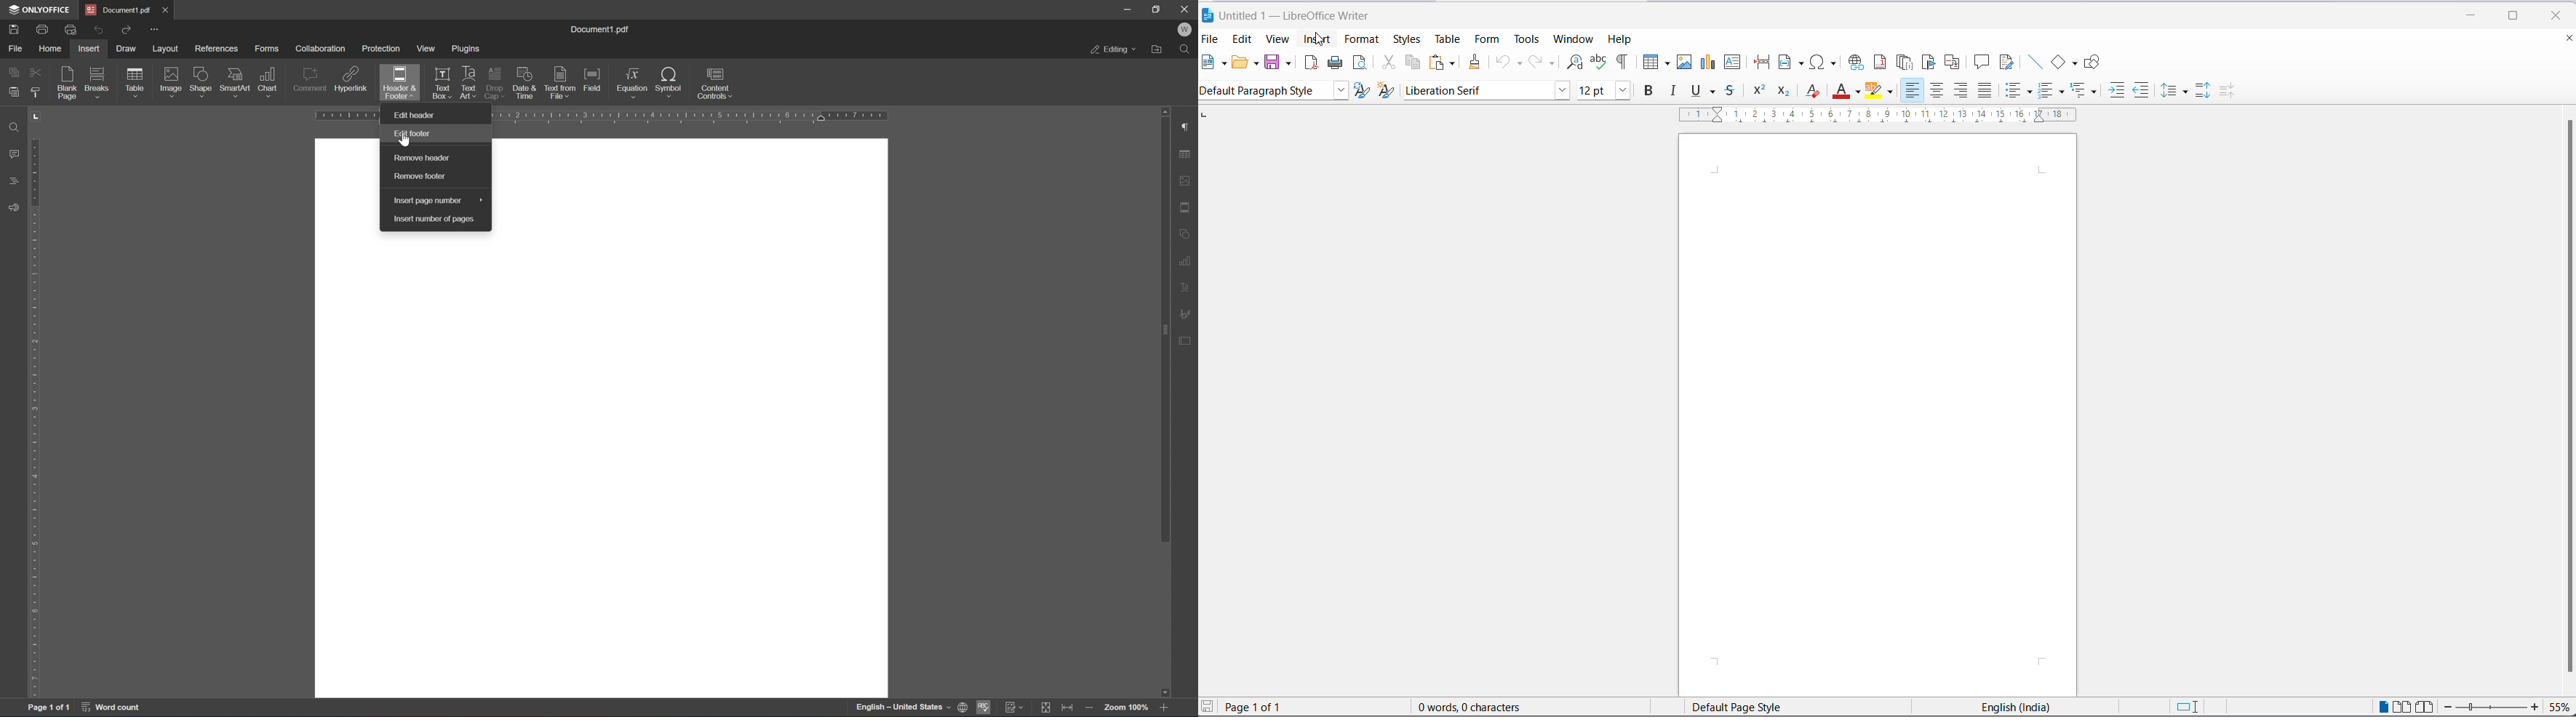 The height and width of the screenshot is (728, 2576). What do you see at coordinates (67, 83) in the screenshot?
I see `blank page` at bounding box center [67, 83].